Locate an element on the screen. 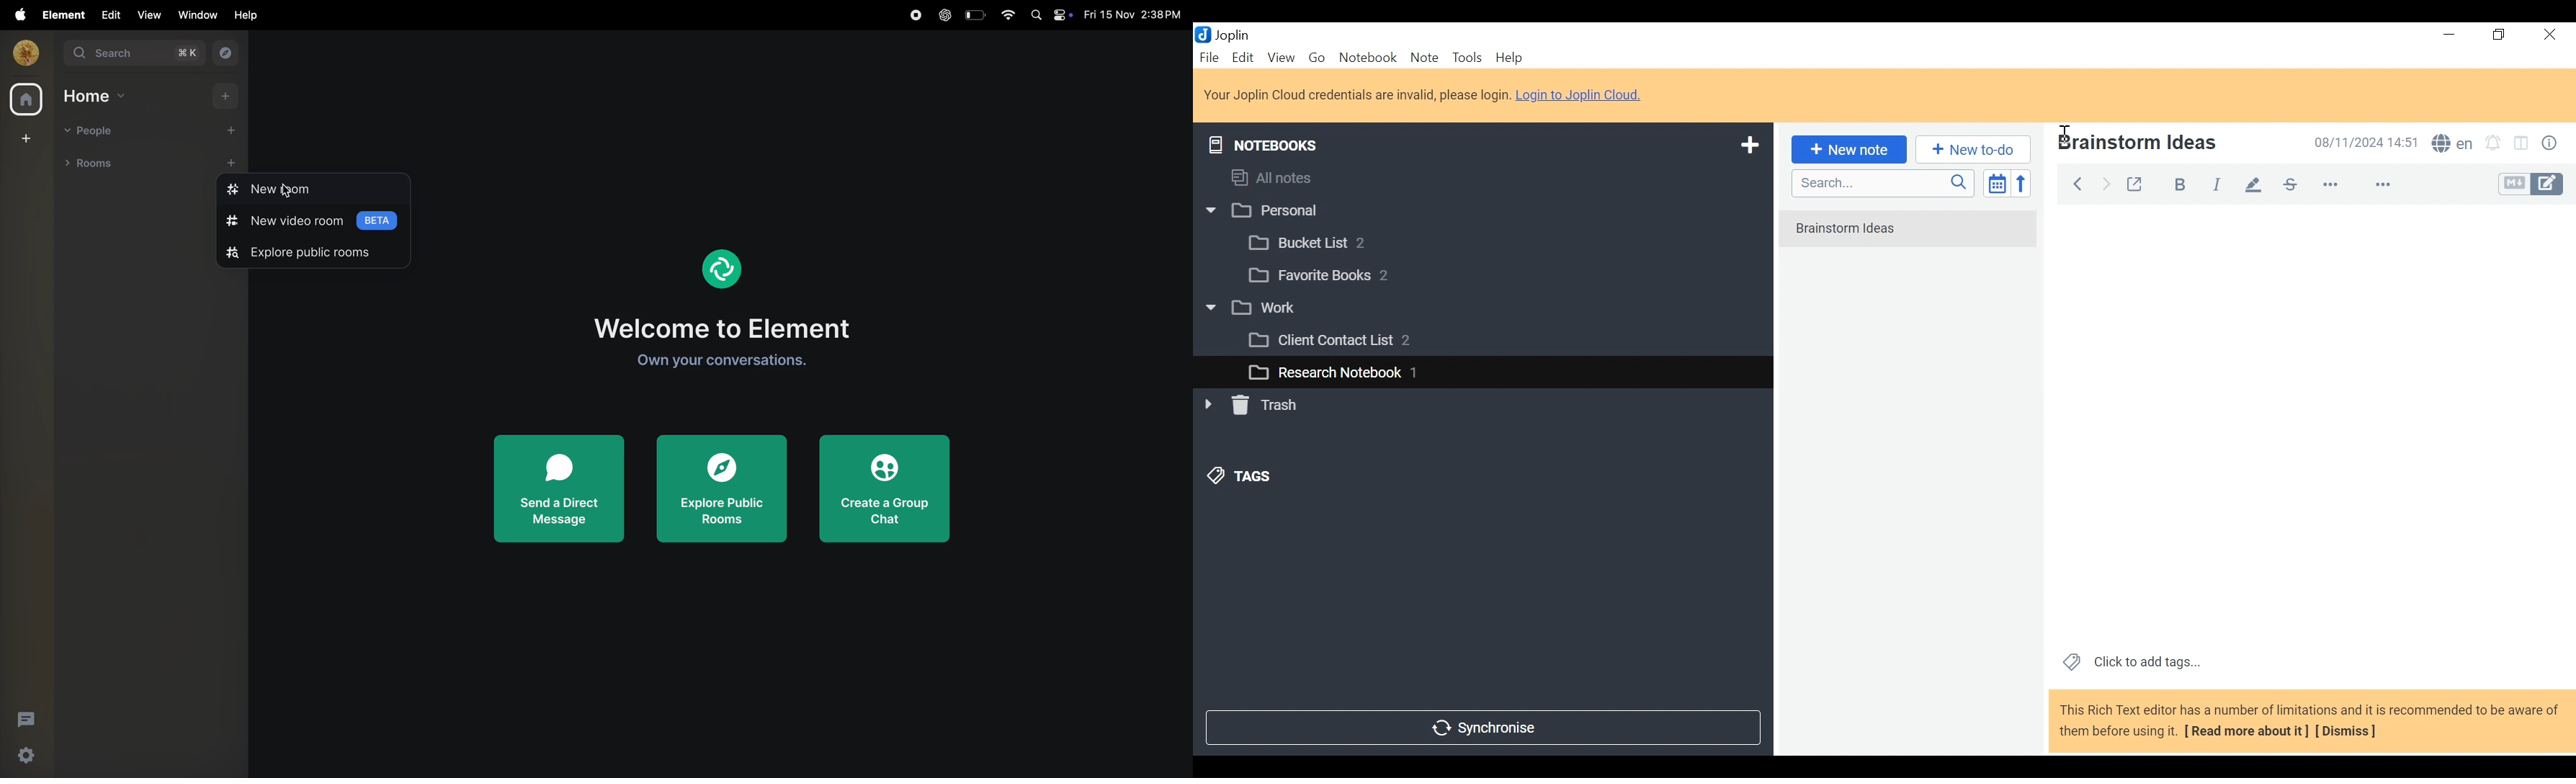  Minimize is located at coordinates (2448, 35).